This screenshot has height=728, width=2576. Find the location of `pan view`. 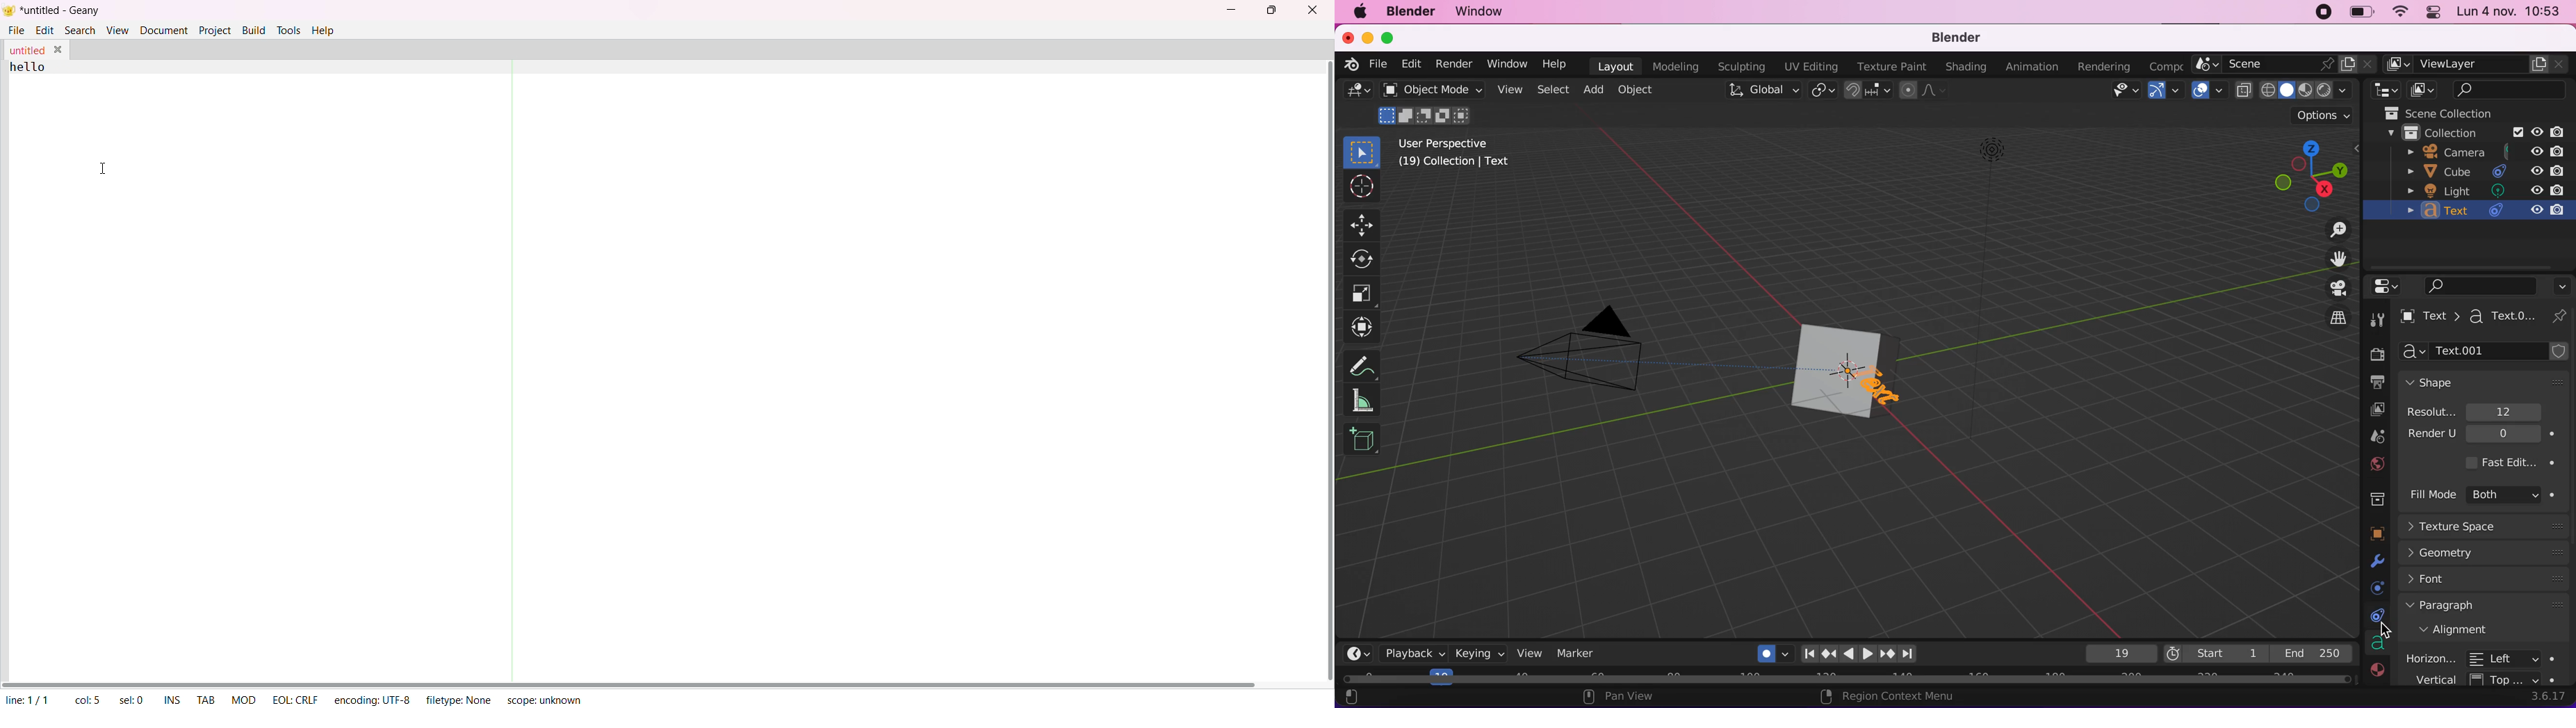

pan view is located at coordinates (1656, 698).